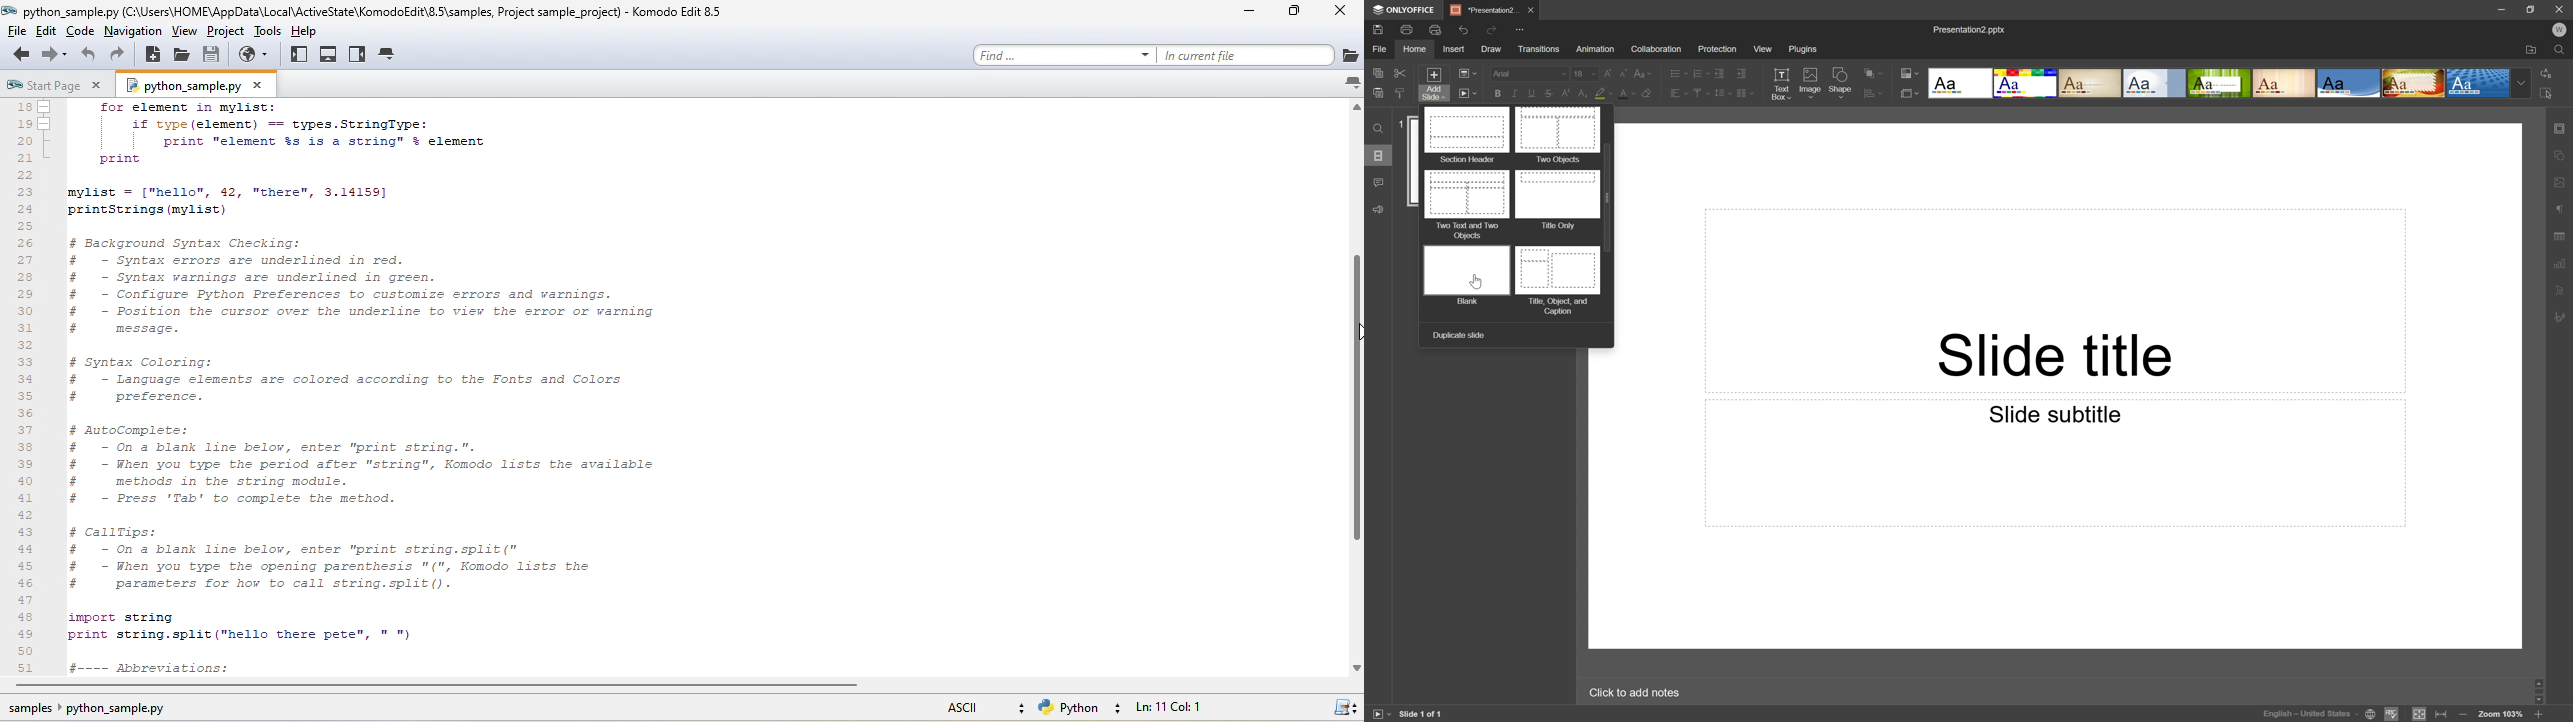 Image resolution: width=2576 pixels, height=728 pixels. I want to click on Customize quick access toolbar, so click(1522, 28).